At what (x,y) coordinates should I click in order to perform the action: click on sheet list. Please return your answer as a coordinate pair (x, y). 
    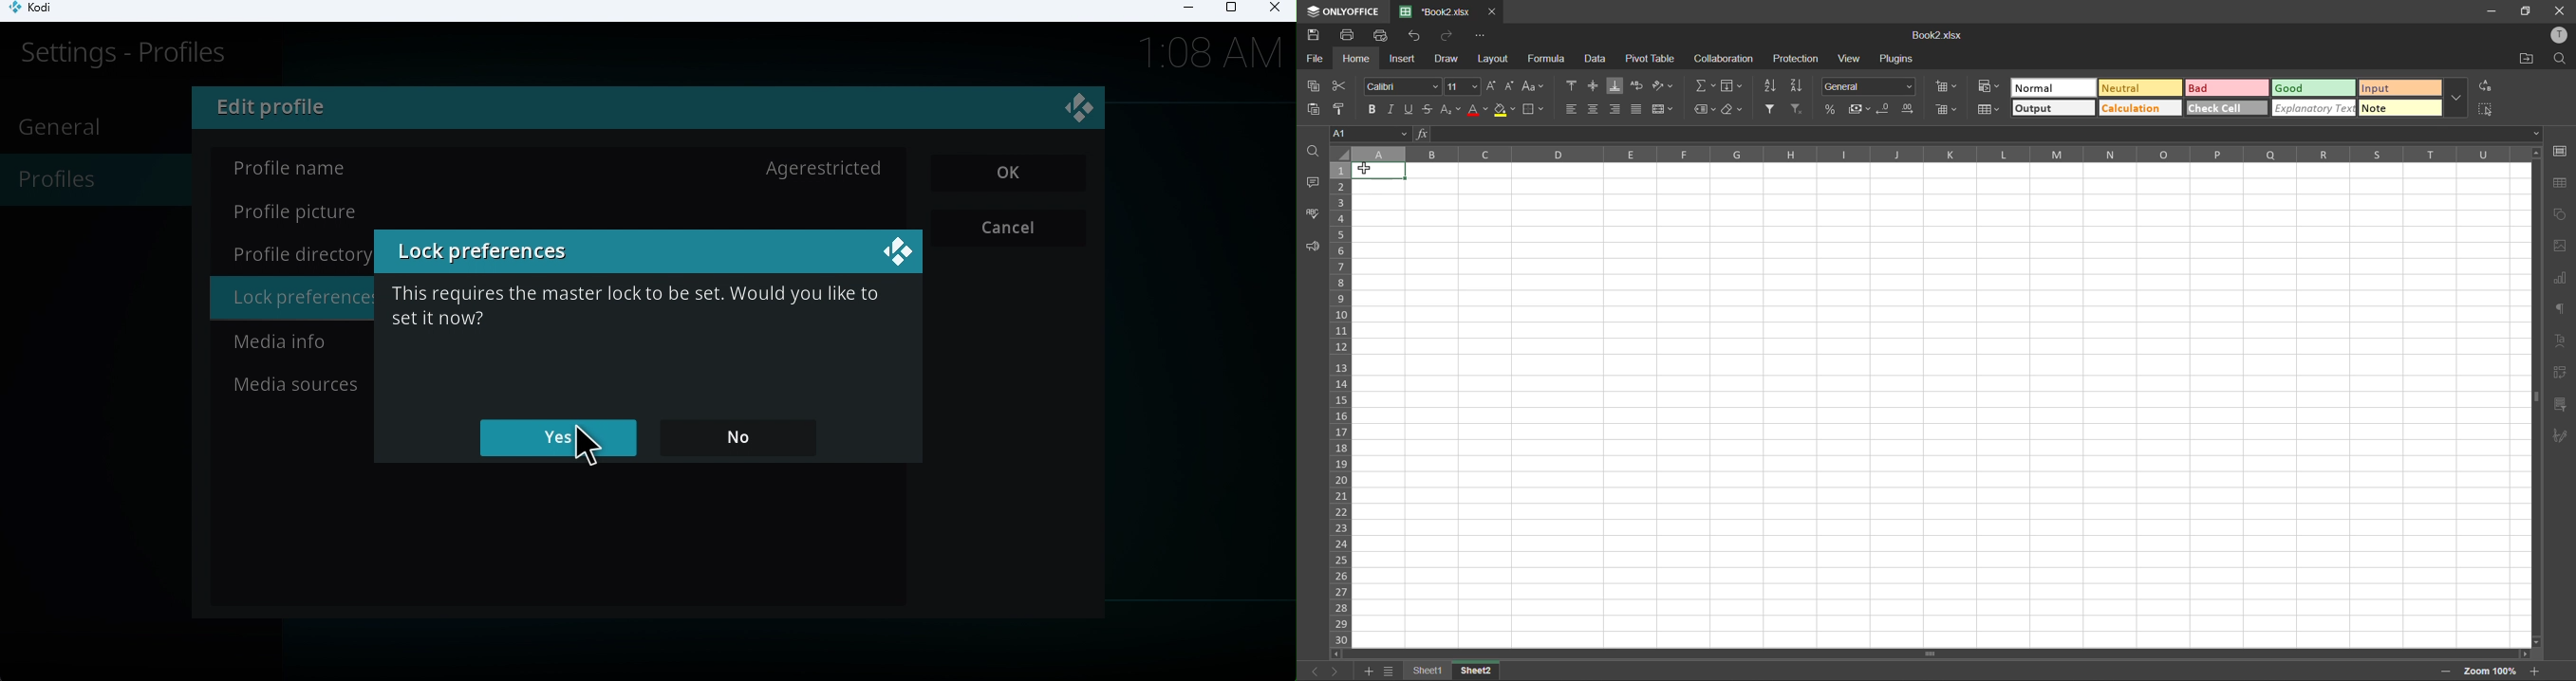
    Looking at the image, I should click on (1389, 672).